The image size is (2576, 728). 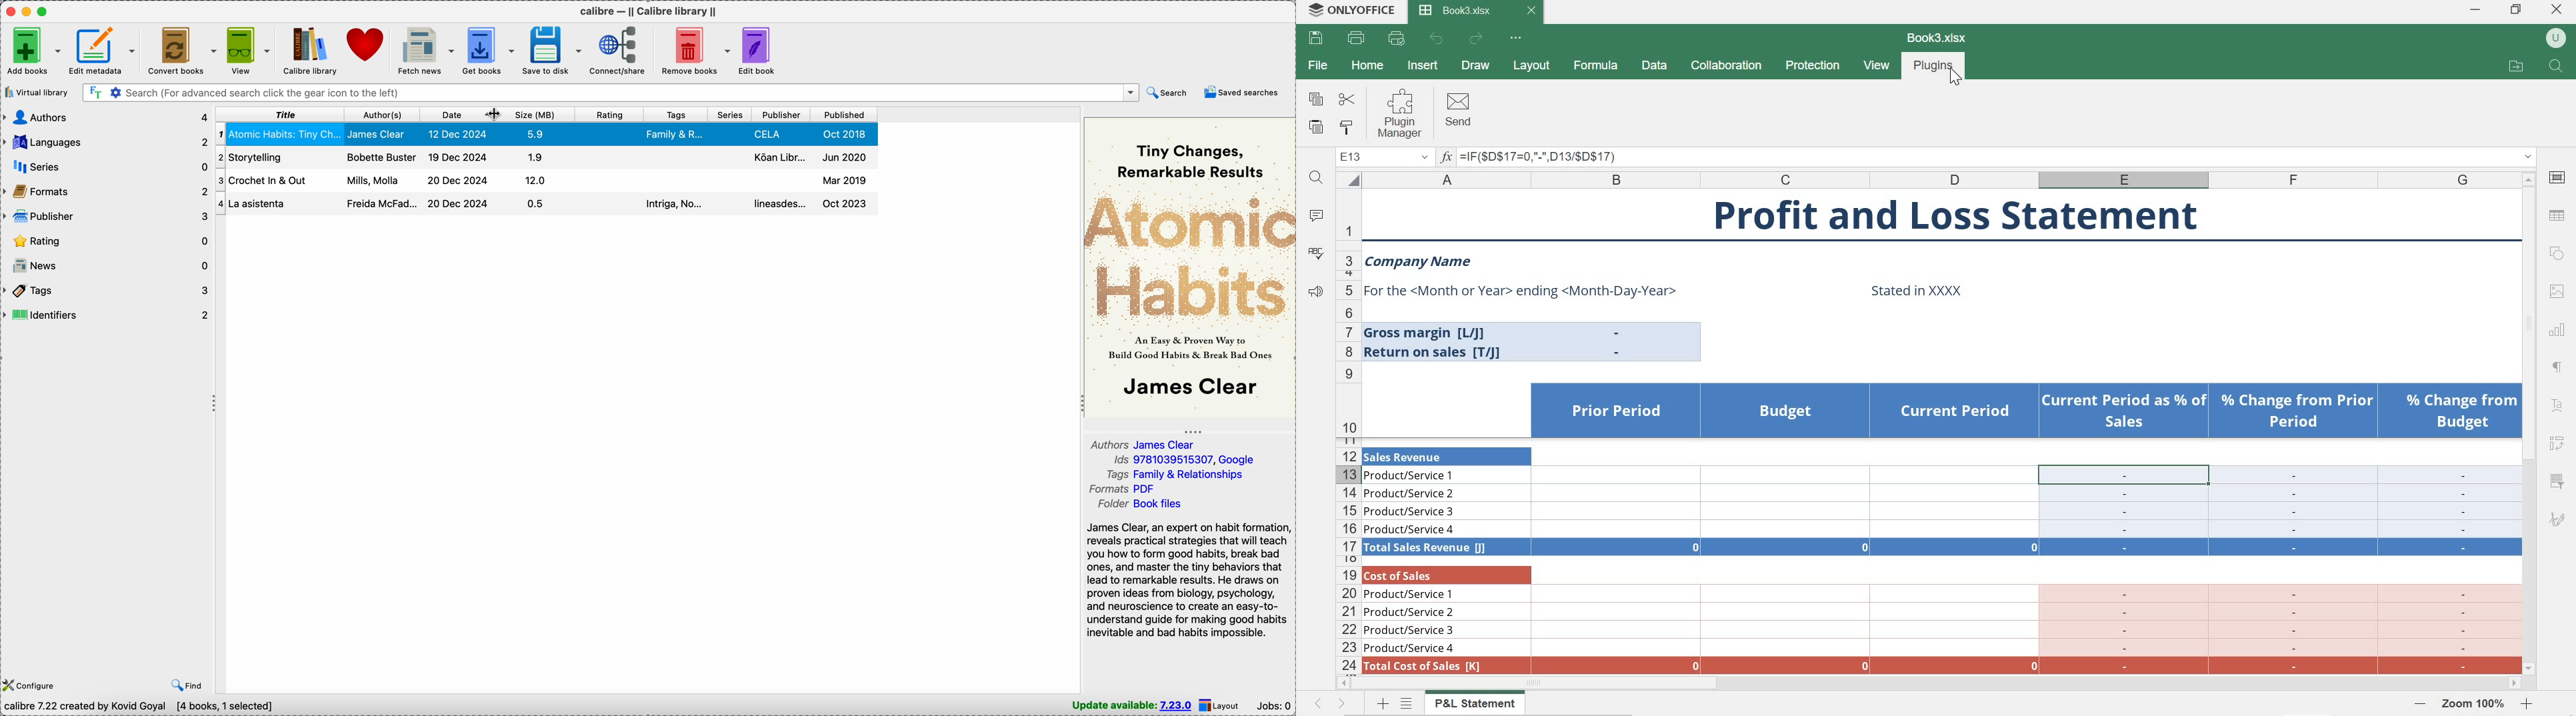 I want to click on Atomic Habits: Tiny Changes book selected, so click(x=547, y=135).